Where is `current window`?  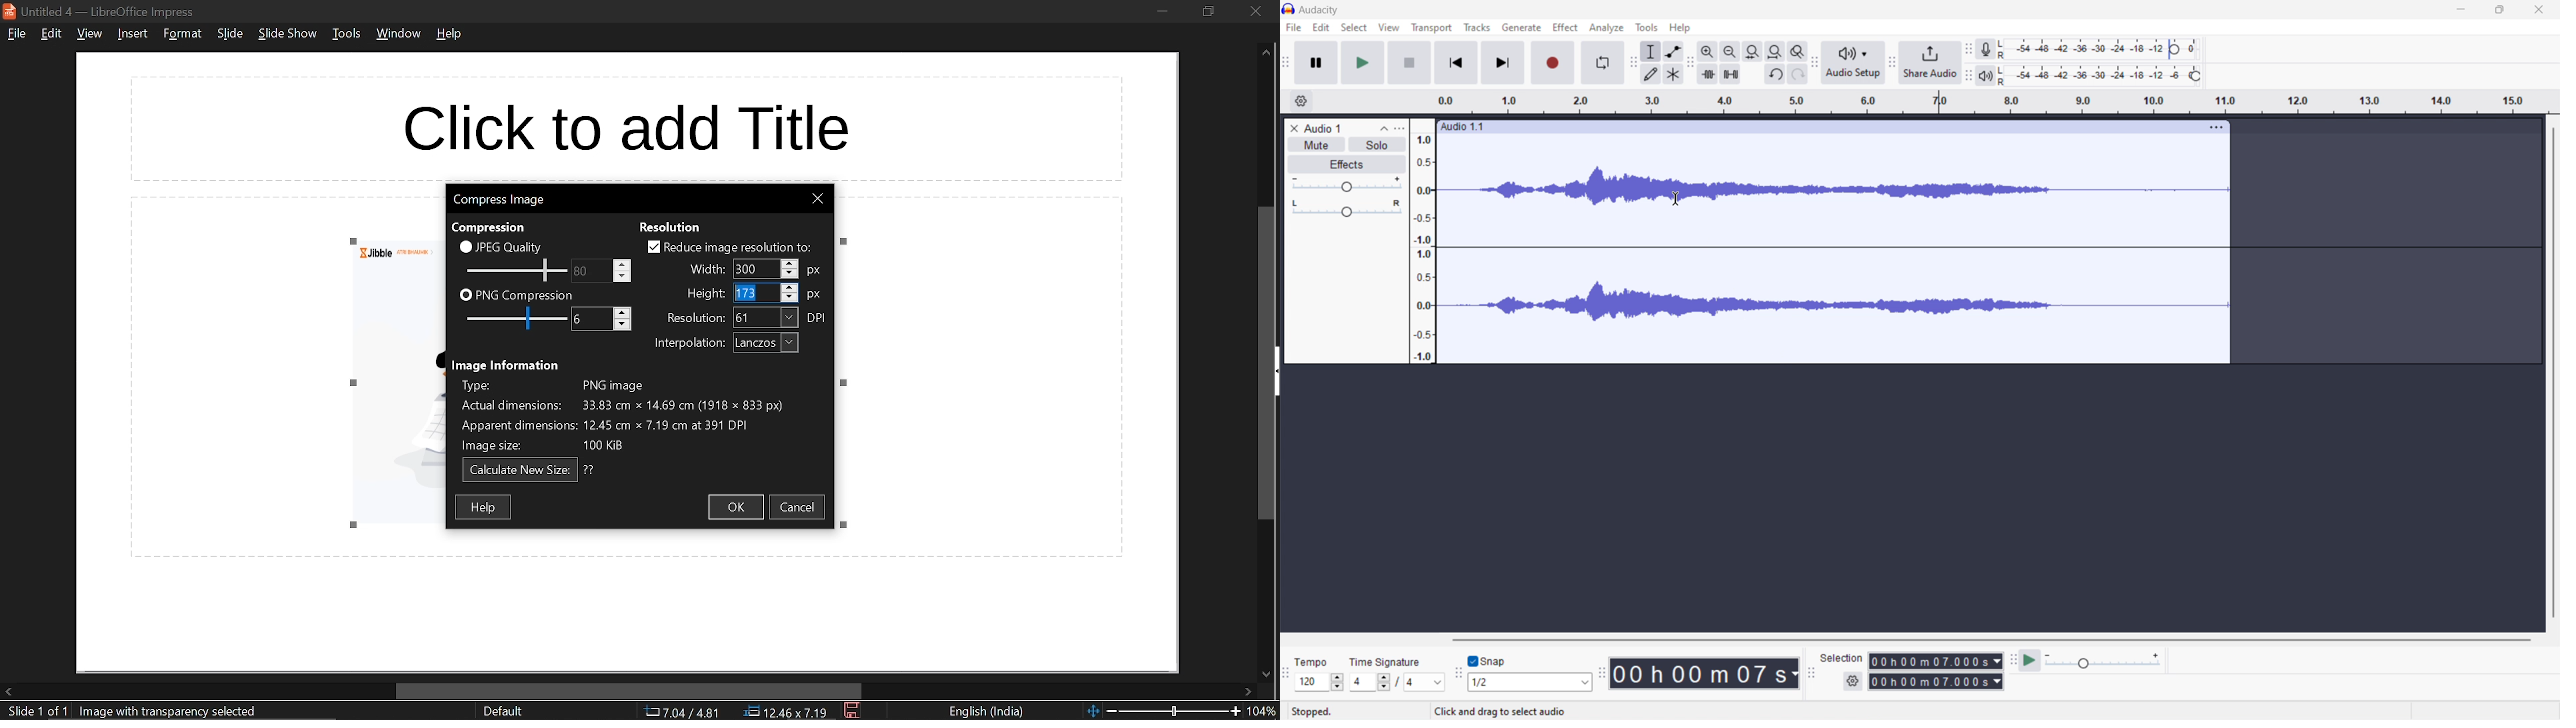
current window is located at coordinates (500, 200).